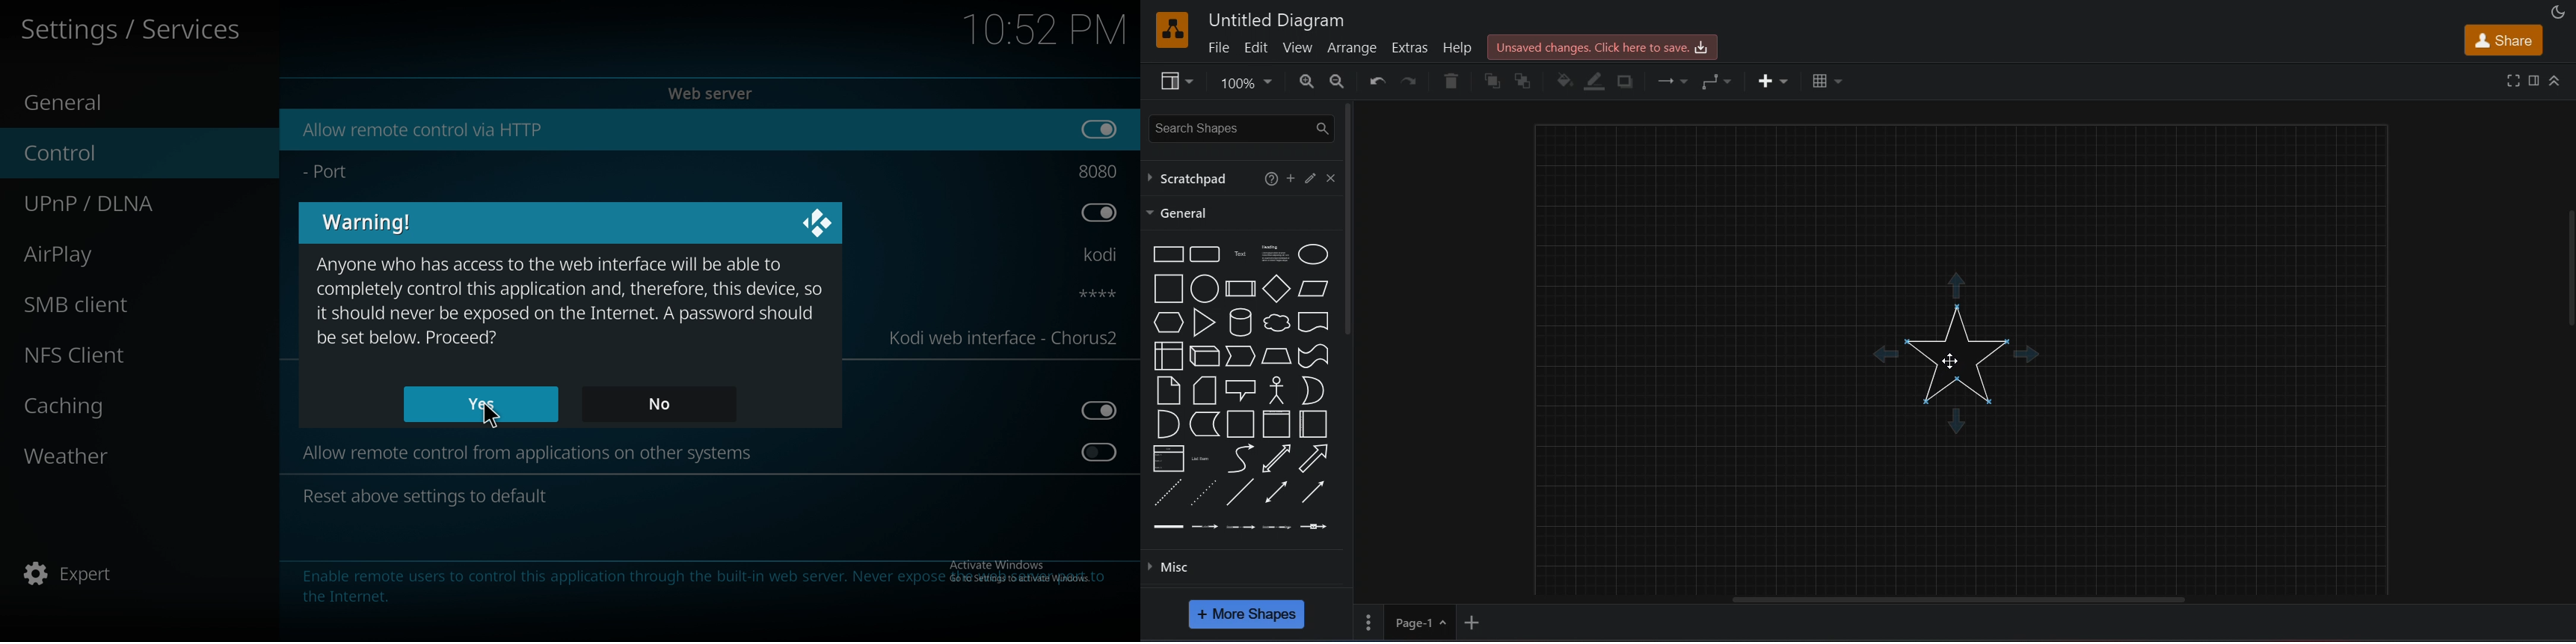 This screenshot has height=644, width=2576. I want to click on nfs client, so click(125, 354).